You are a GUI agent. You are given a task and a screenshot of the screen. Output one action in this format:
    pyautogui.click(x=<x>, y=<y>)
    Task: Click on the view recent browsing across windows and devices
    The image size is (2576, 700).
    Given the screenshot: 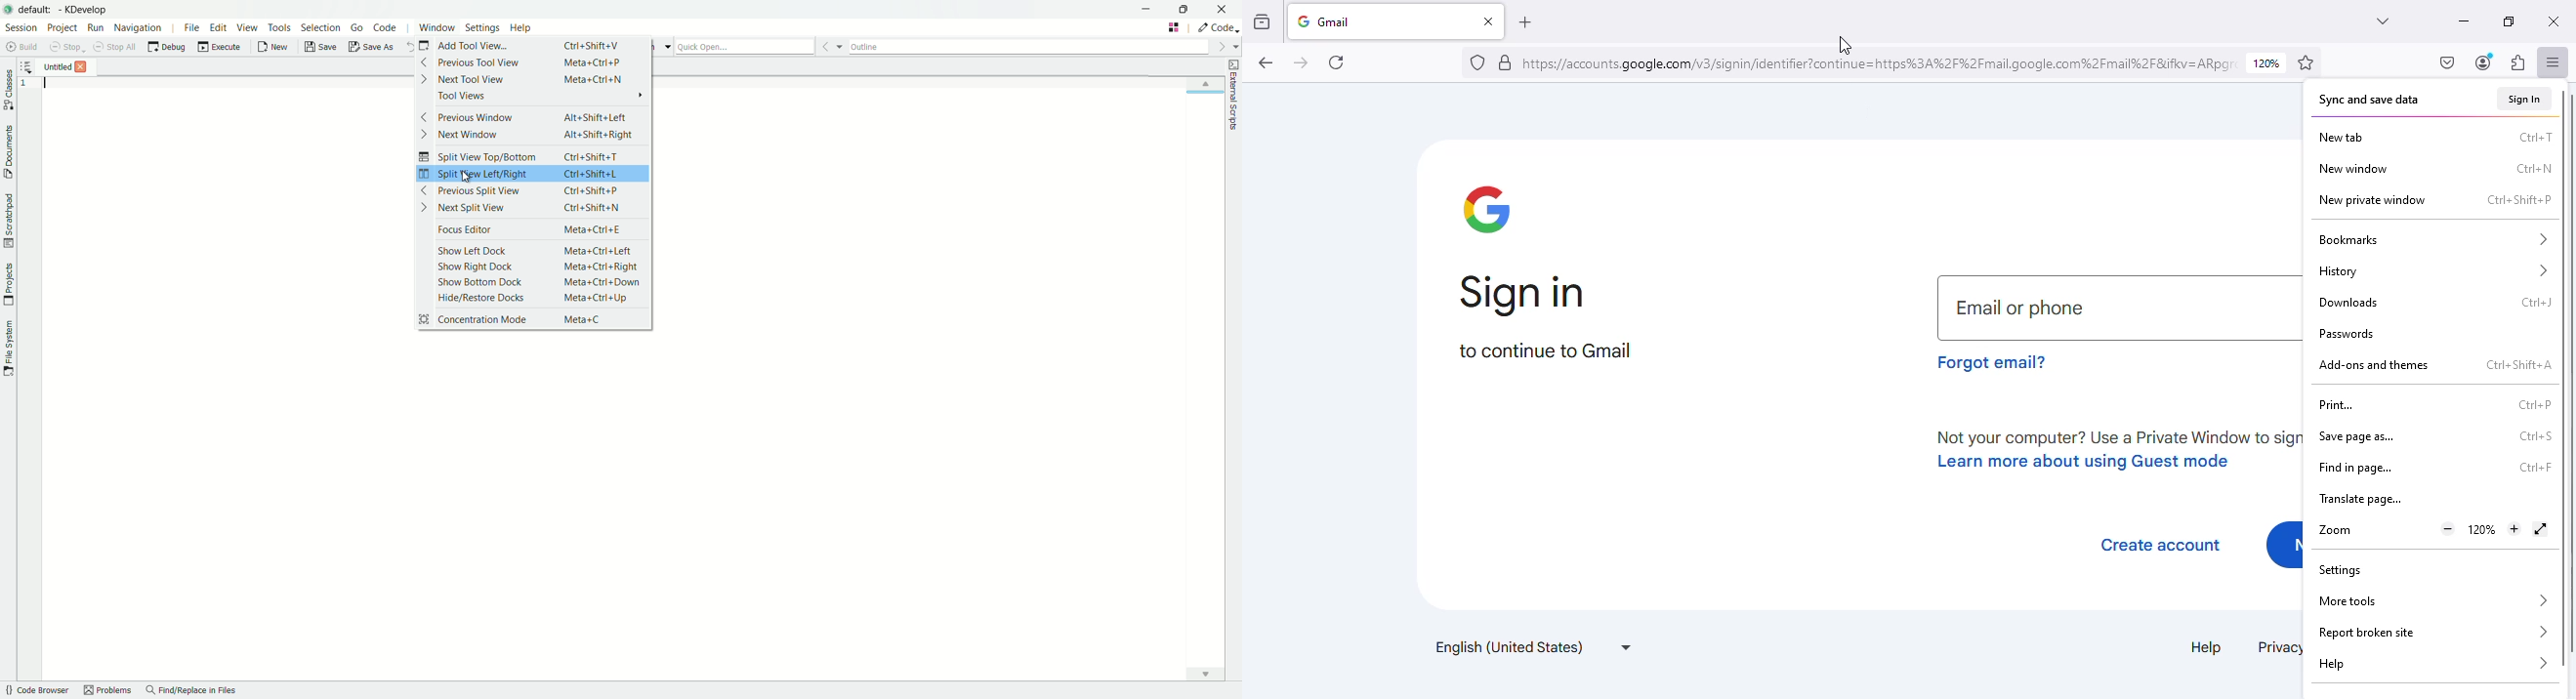 What is the action you would take?
    pyautogui.click(x=1263, y=21)
    